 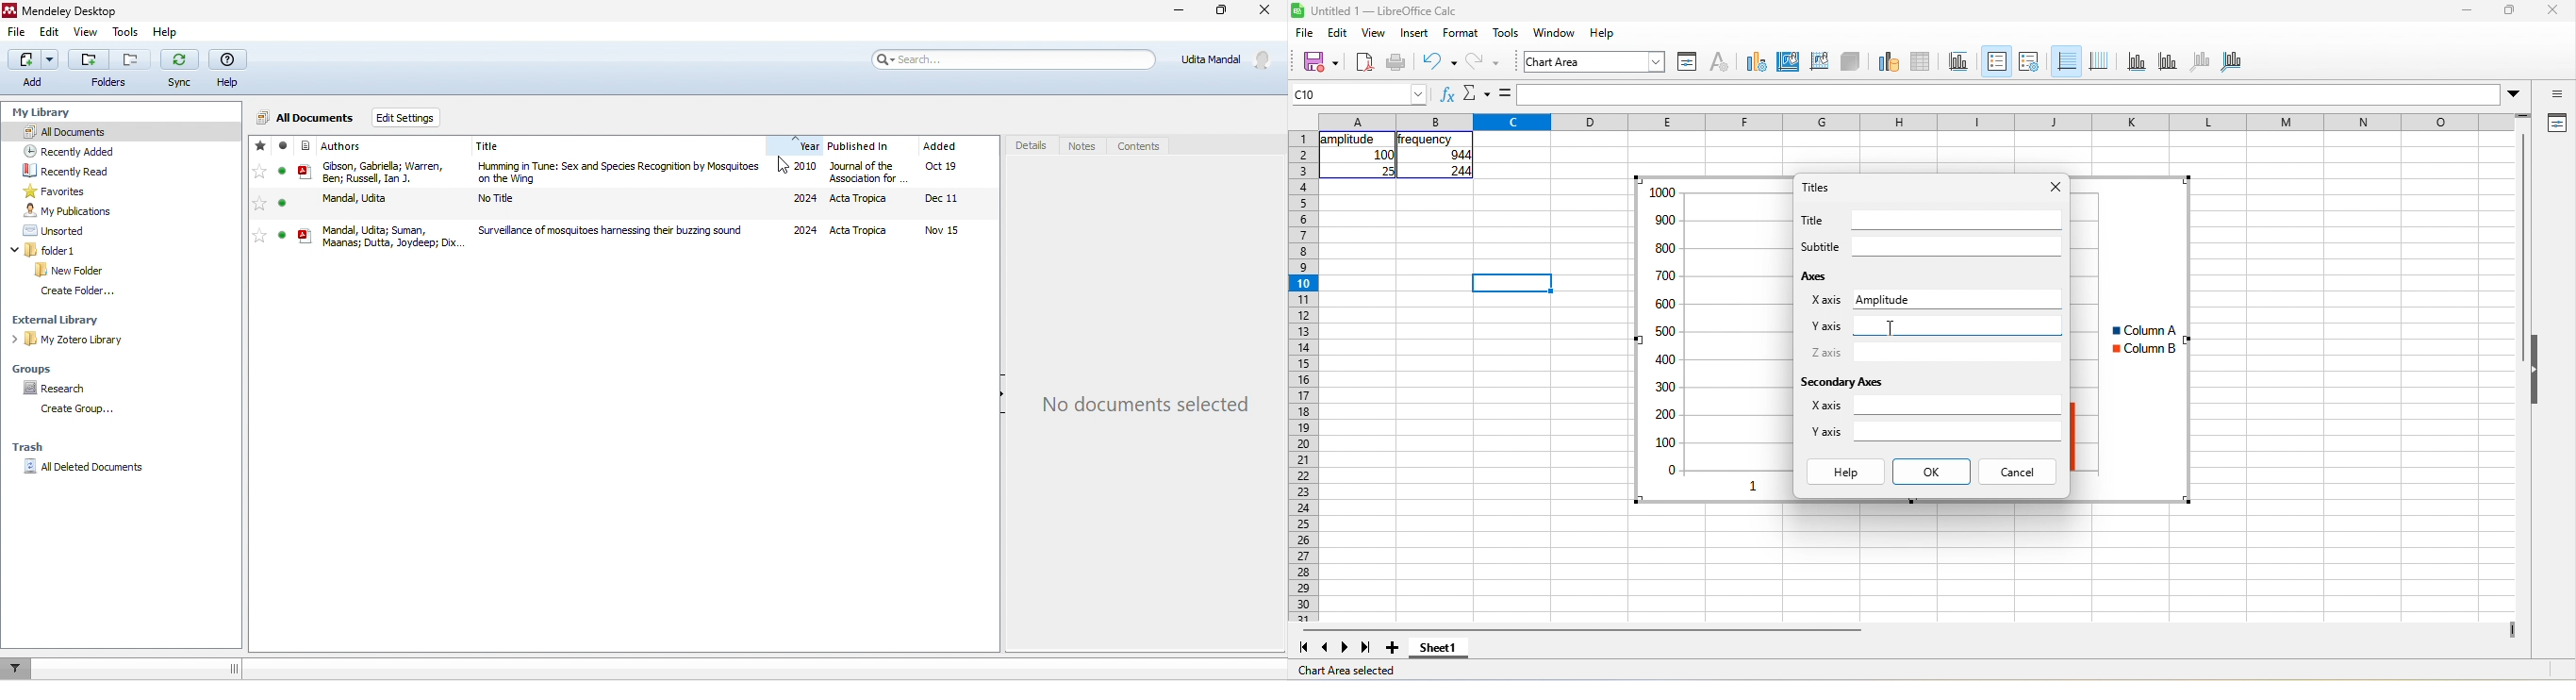 What do you see at coordinates (49, 389) in the screenshot?
I see `research` at bounding box center [49, 389].